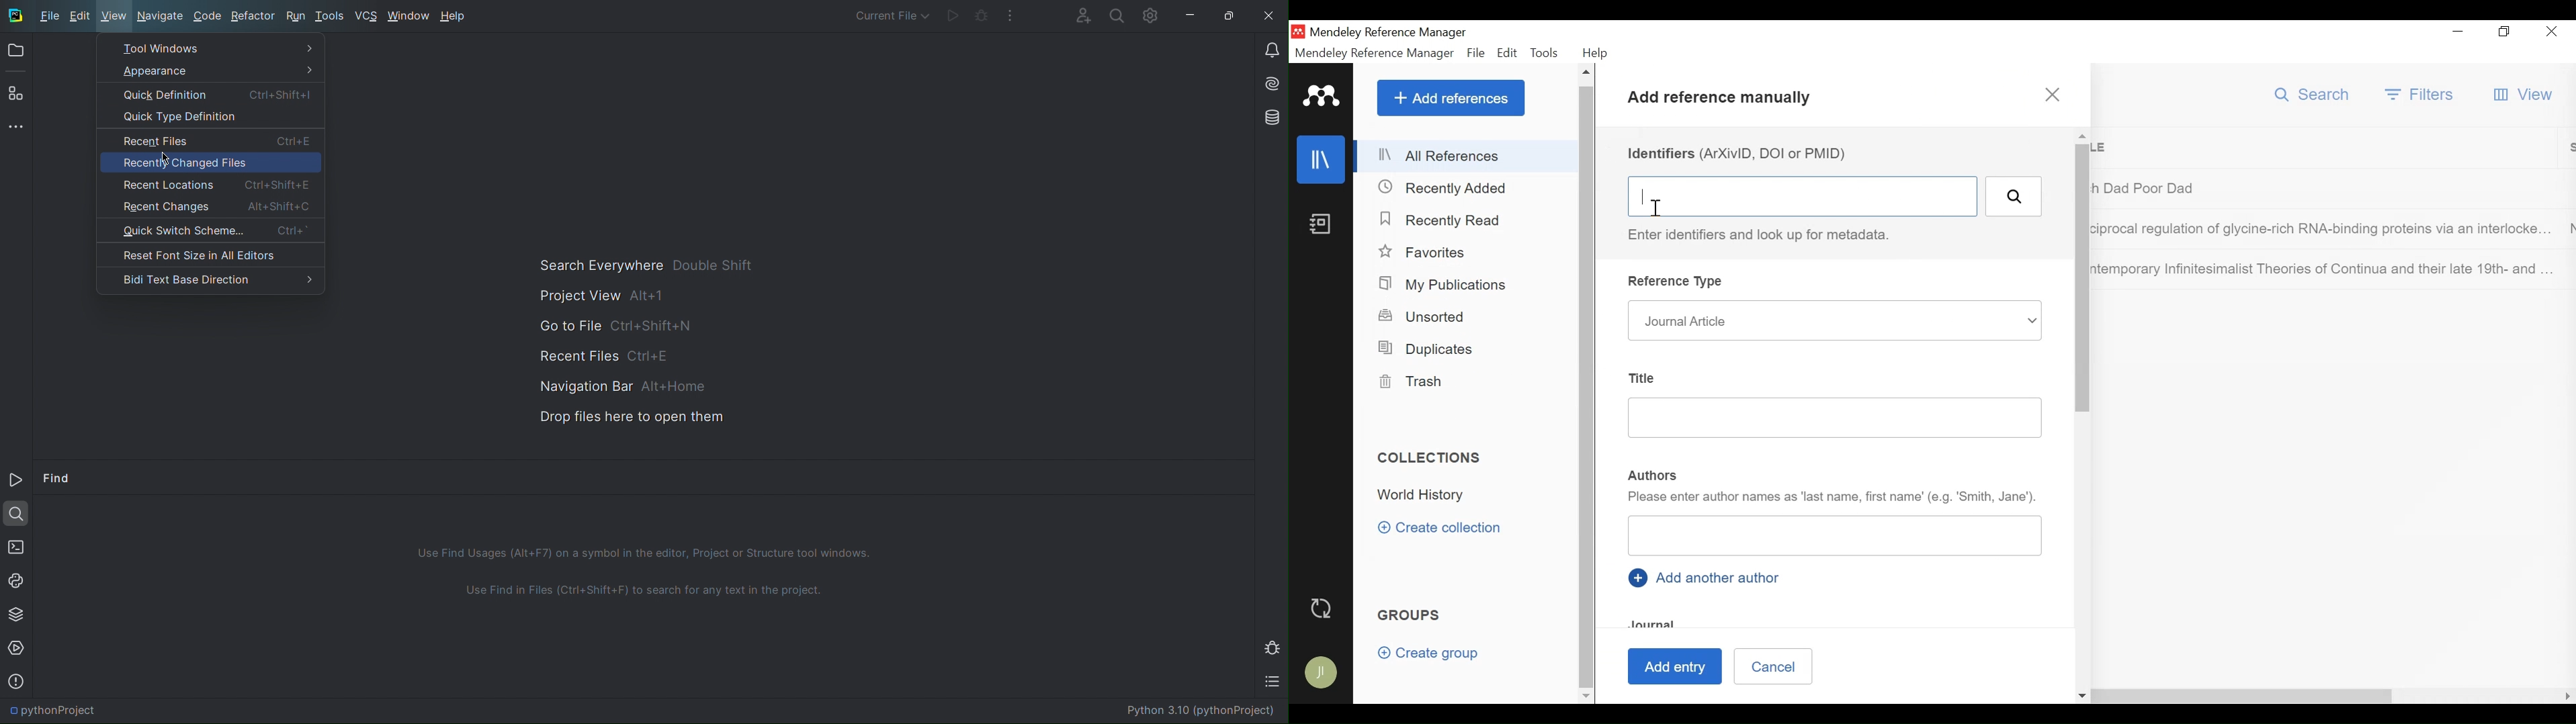 The image size is (2576, 728). What do you see at coordinates (1772, 666) in the screenshot?
I see `Cancel` at bounding box center [1772, 666].